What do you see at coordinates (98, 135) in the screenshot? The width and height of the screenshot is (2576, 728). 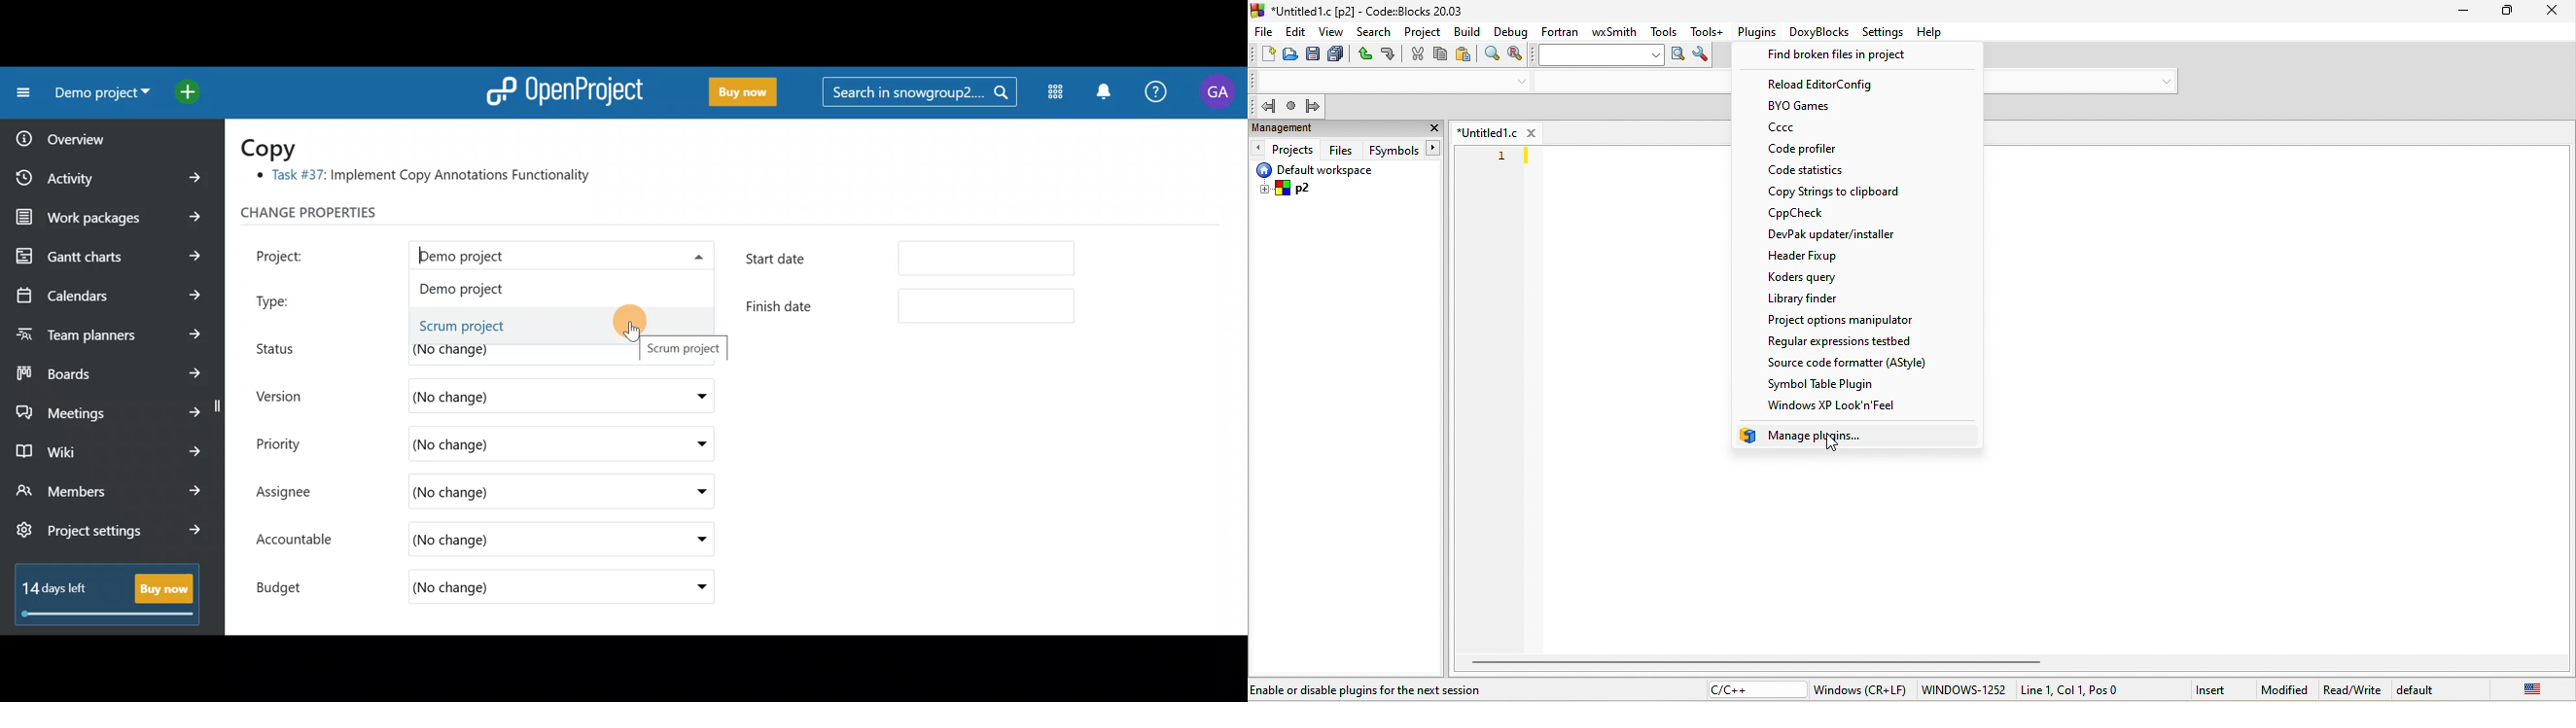 I see `Overview` at bounding box center [98, 135].